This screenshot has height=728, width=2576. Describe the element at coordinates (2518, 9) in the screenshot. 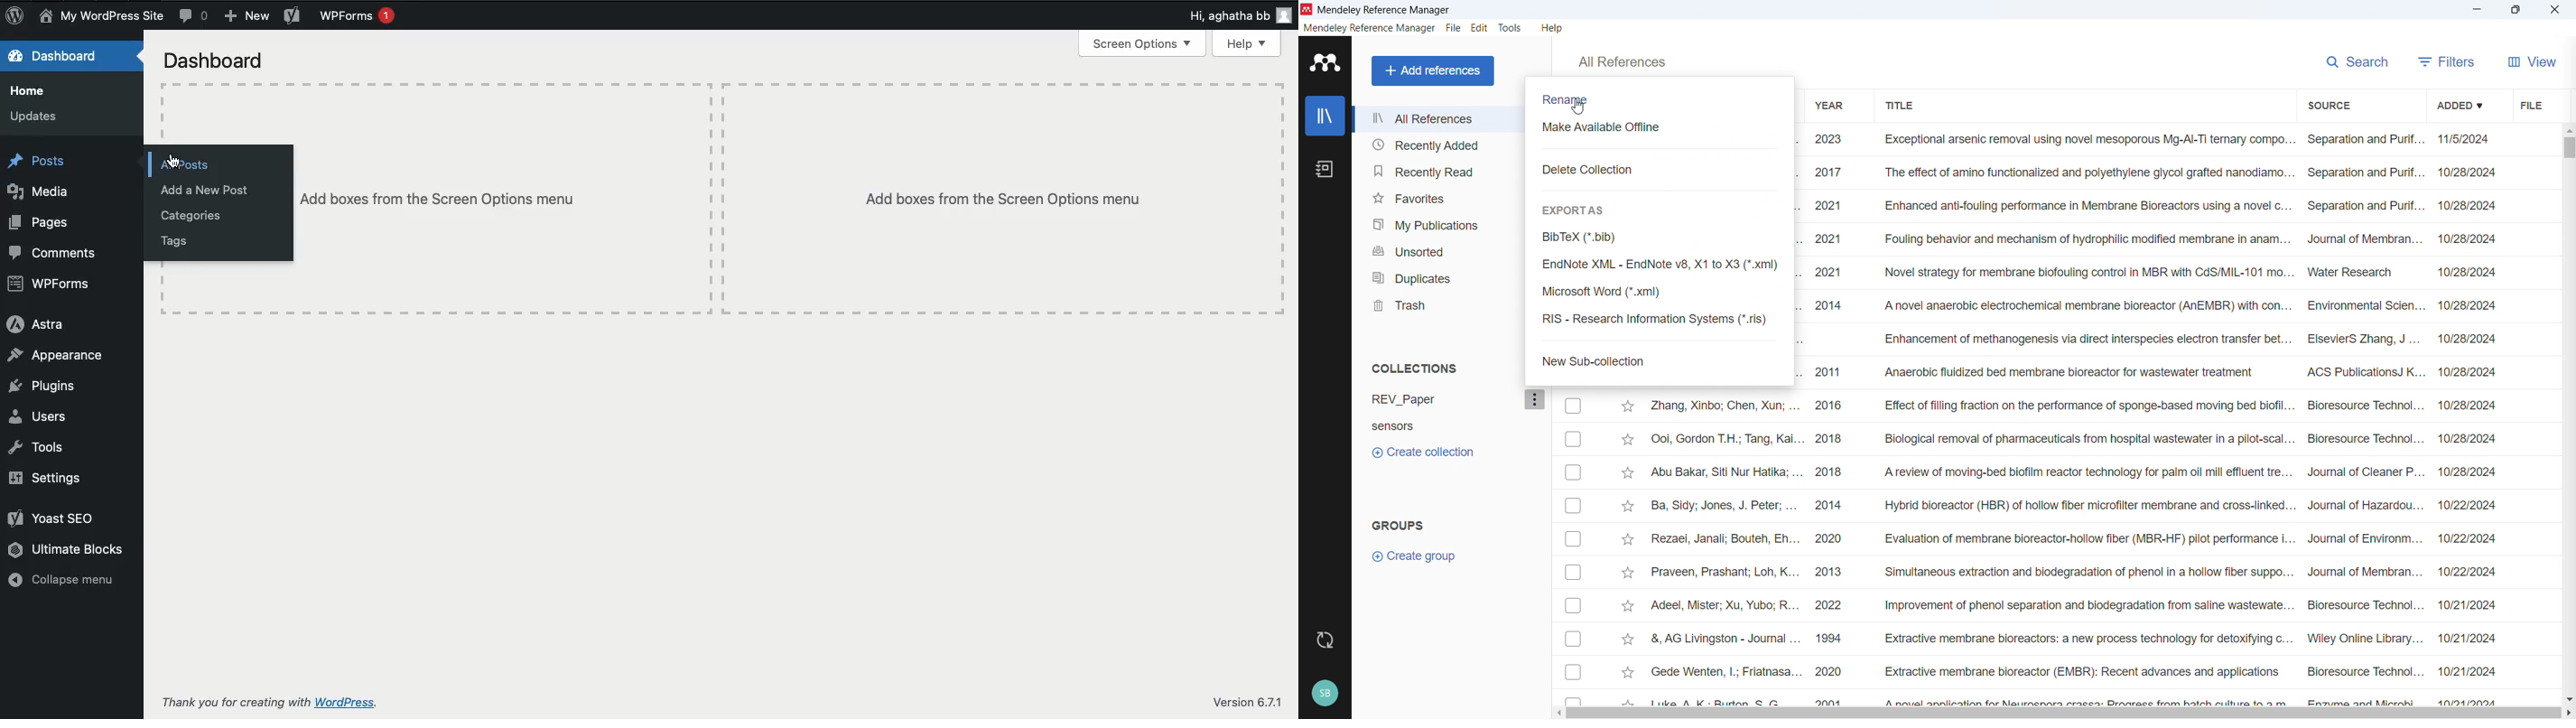

I see `maximise ` at that location.